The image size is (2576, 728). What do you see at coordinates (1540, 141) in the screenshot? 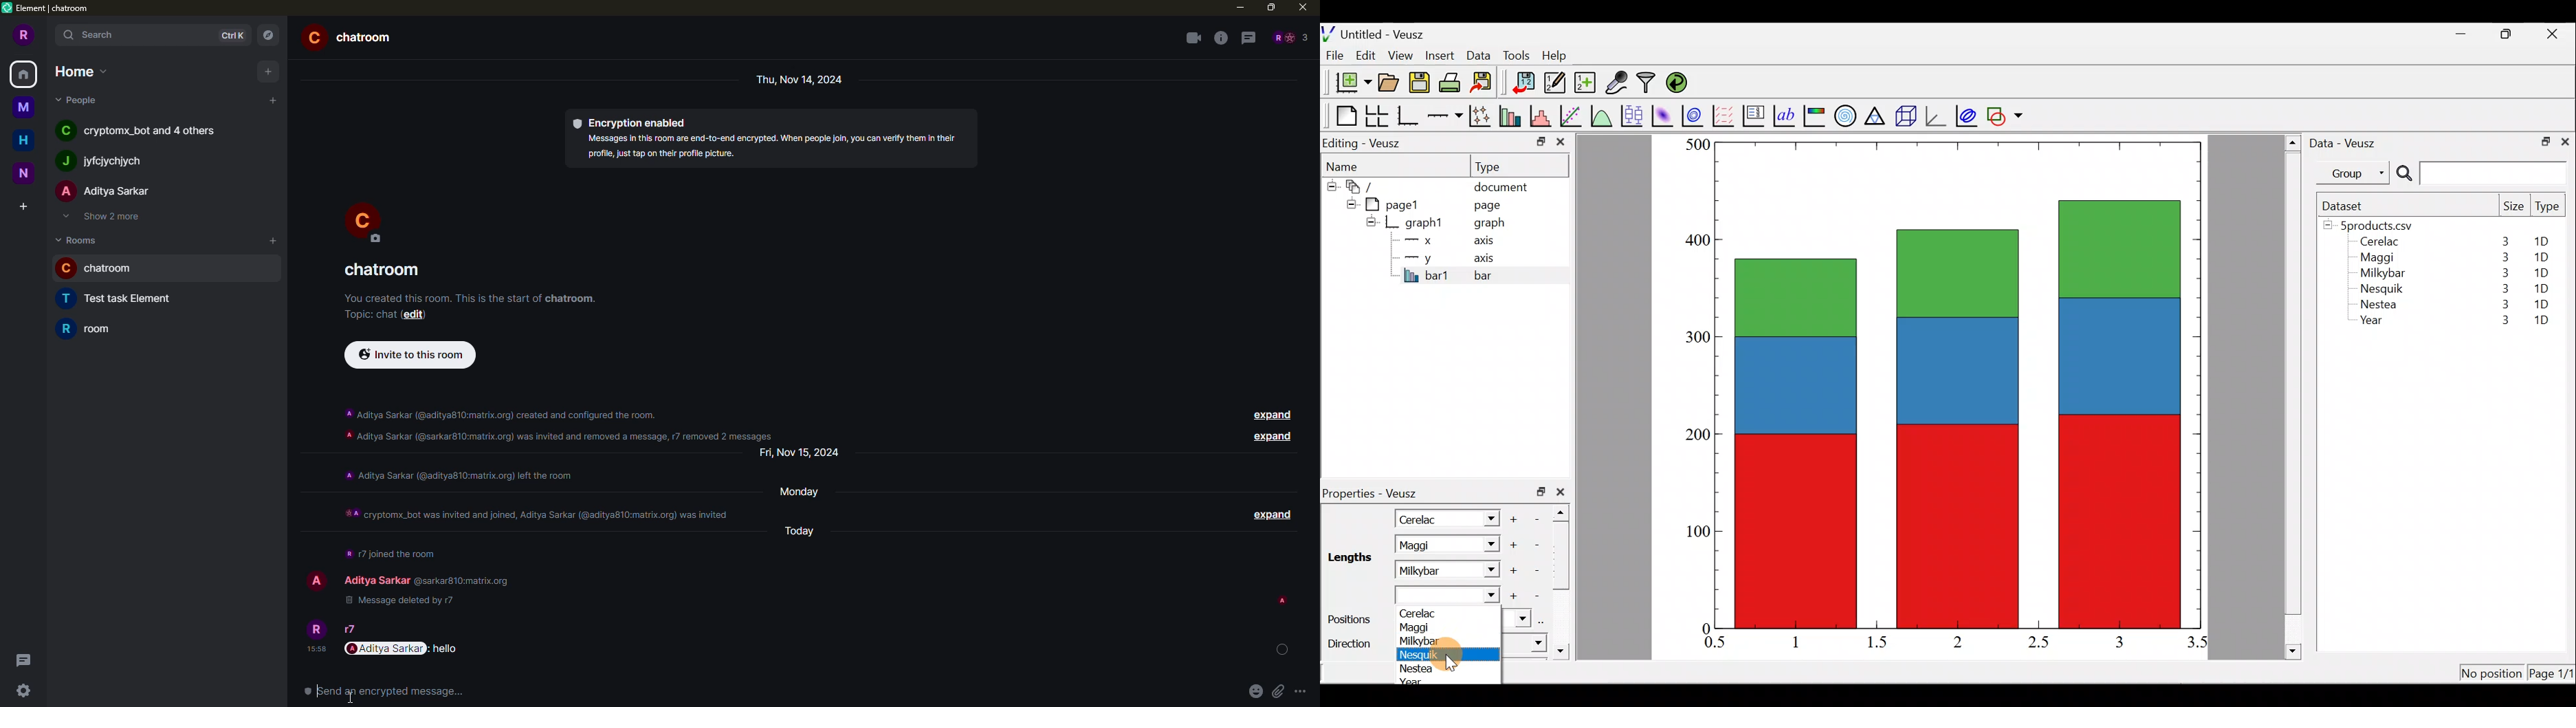
I see `minimize` at bounding box center [1540, 141].